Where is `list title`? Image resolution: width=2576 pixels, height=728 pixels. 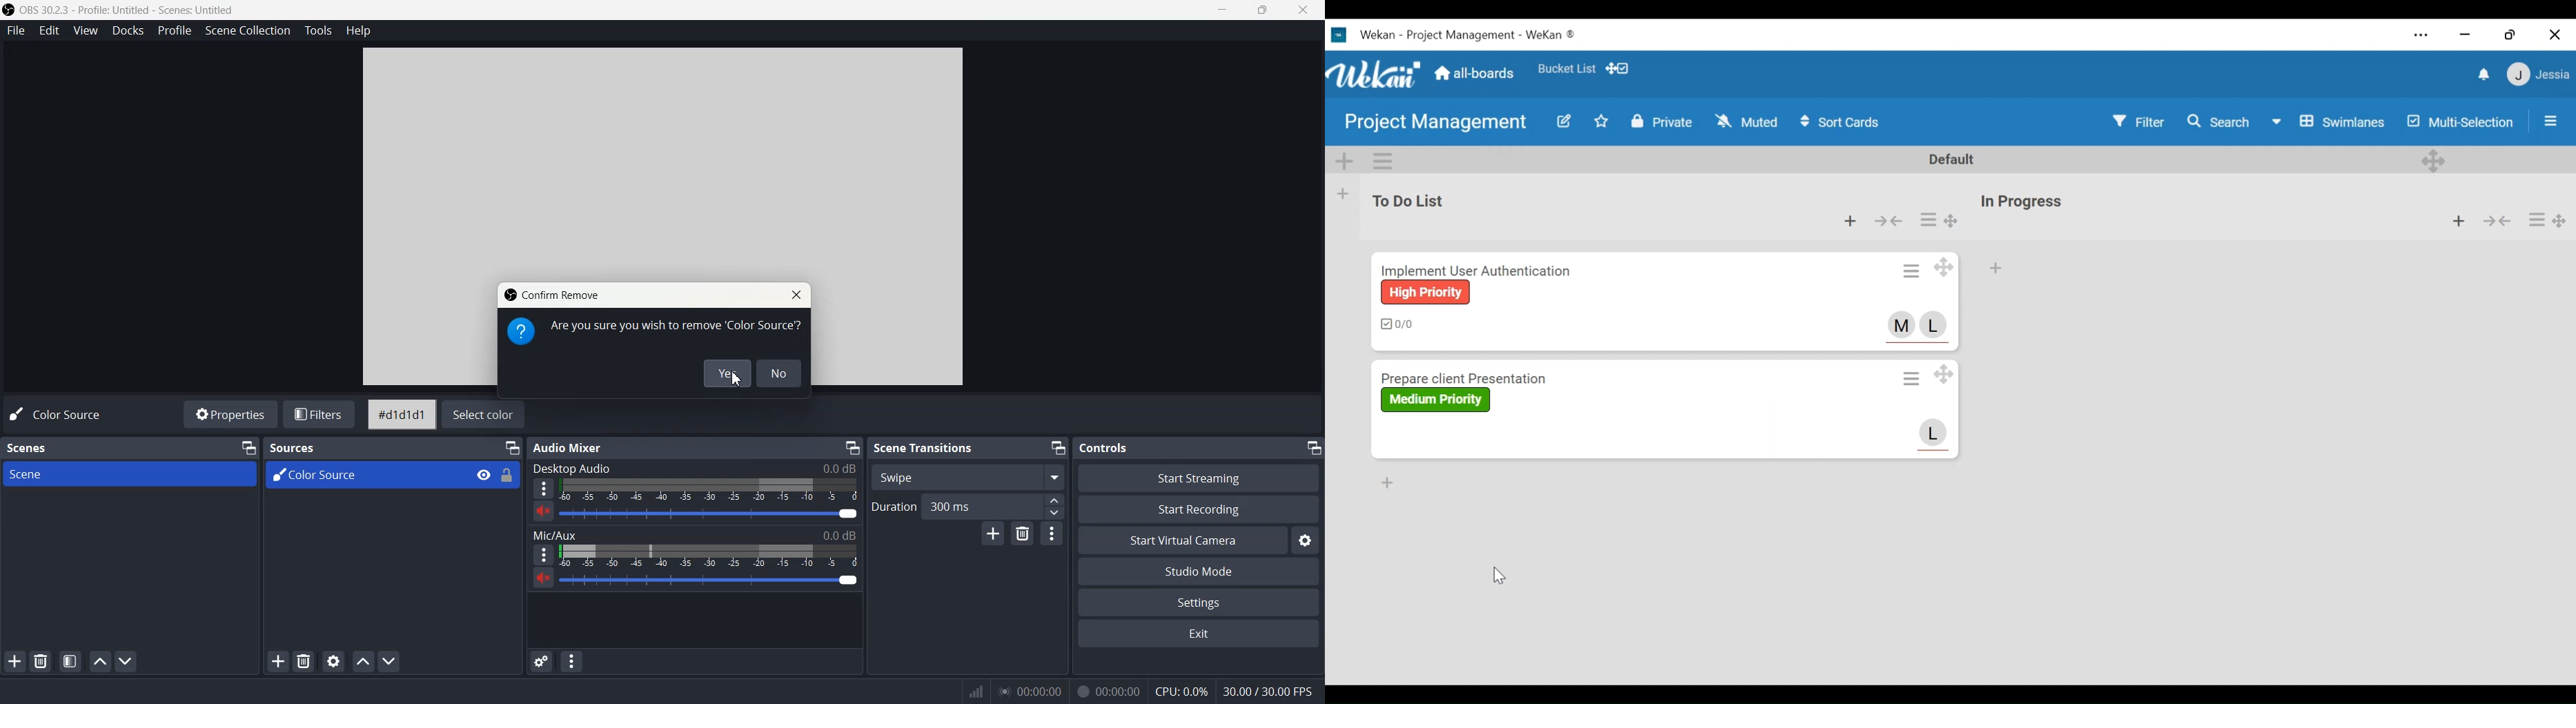
list title is located at coordinates (2022, 201).